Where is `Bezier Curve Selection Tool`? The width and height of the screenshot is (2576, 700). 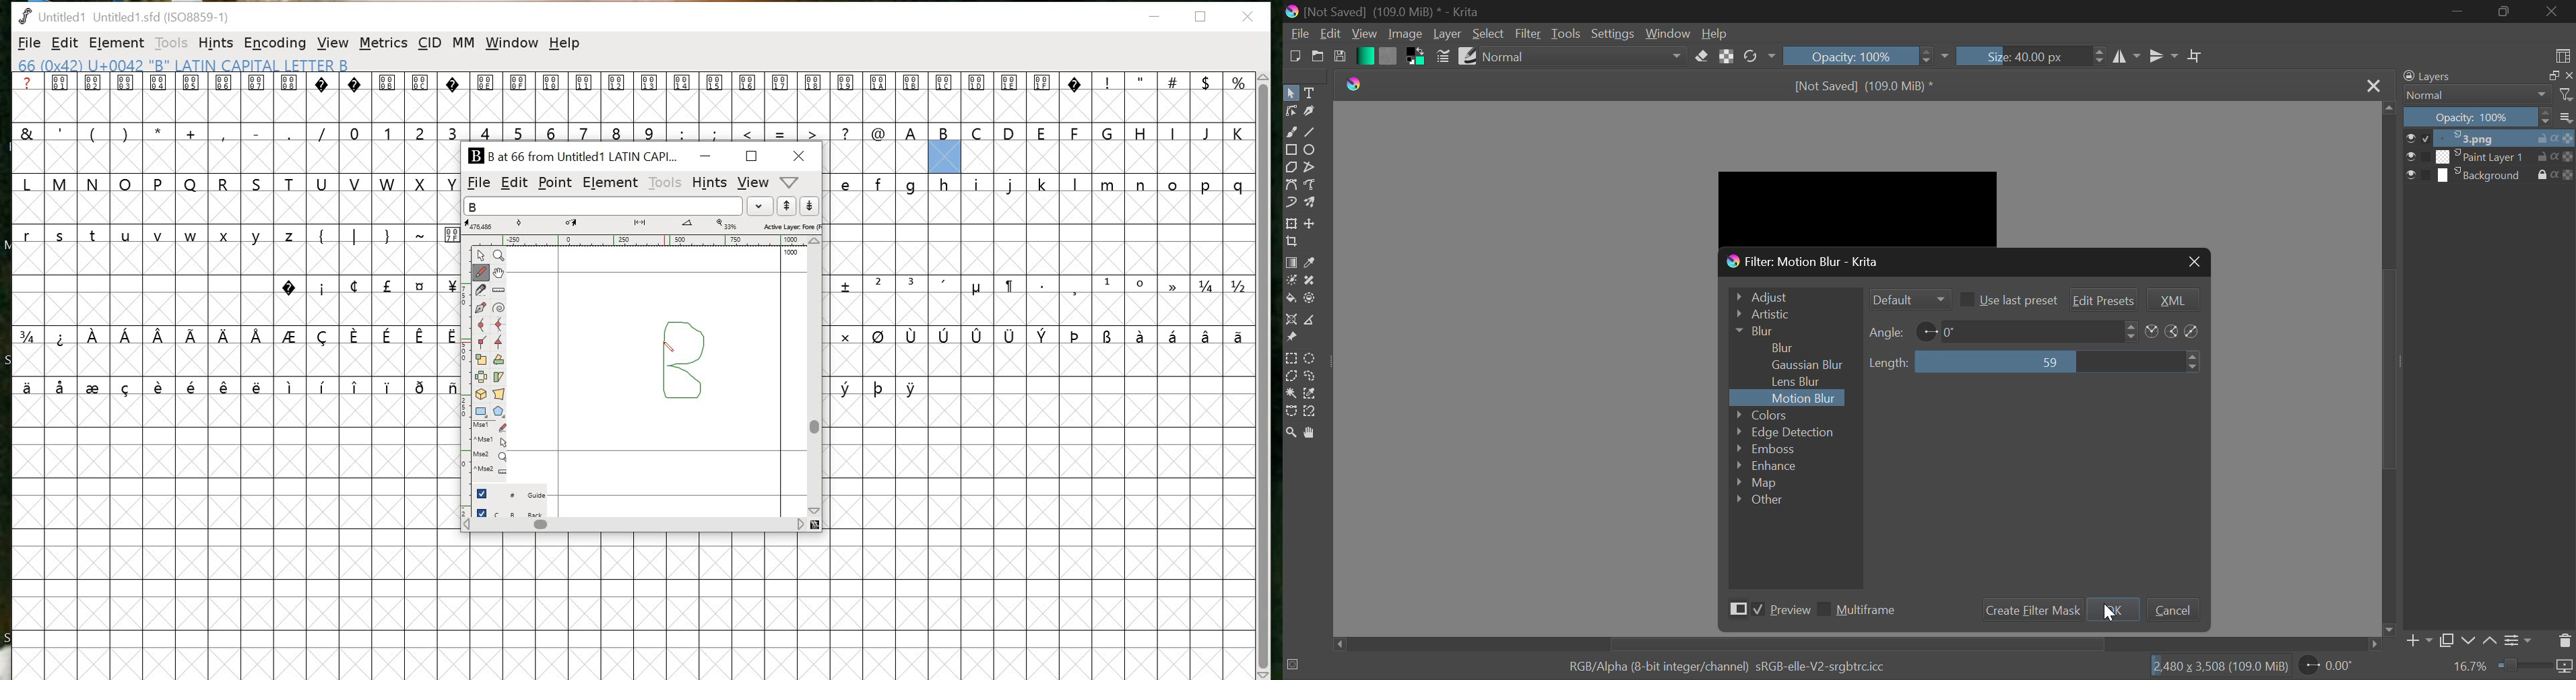
Bezier Curve Selection Tool is located at coordinates (1291, 411).